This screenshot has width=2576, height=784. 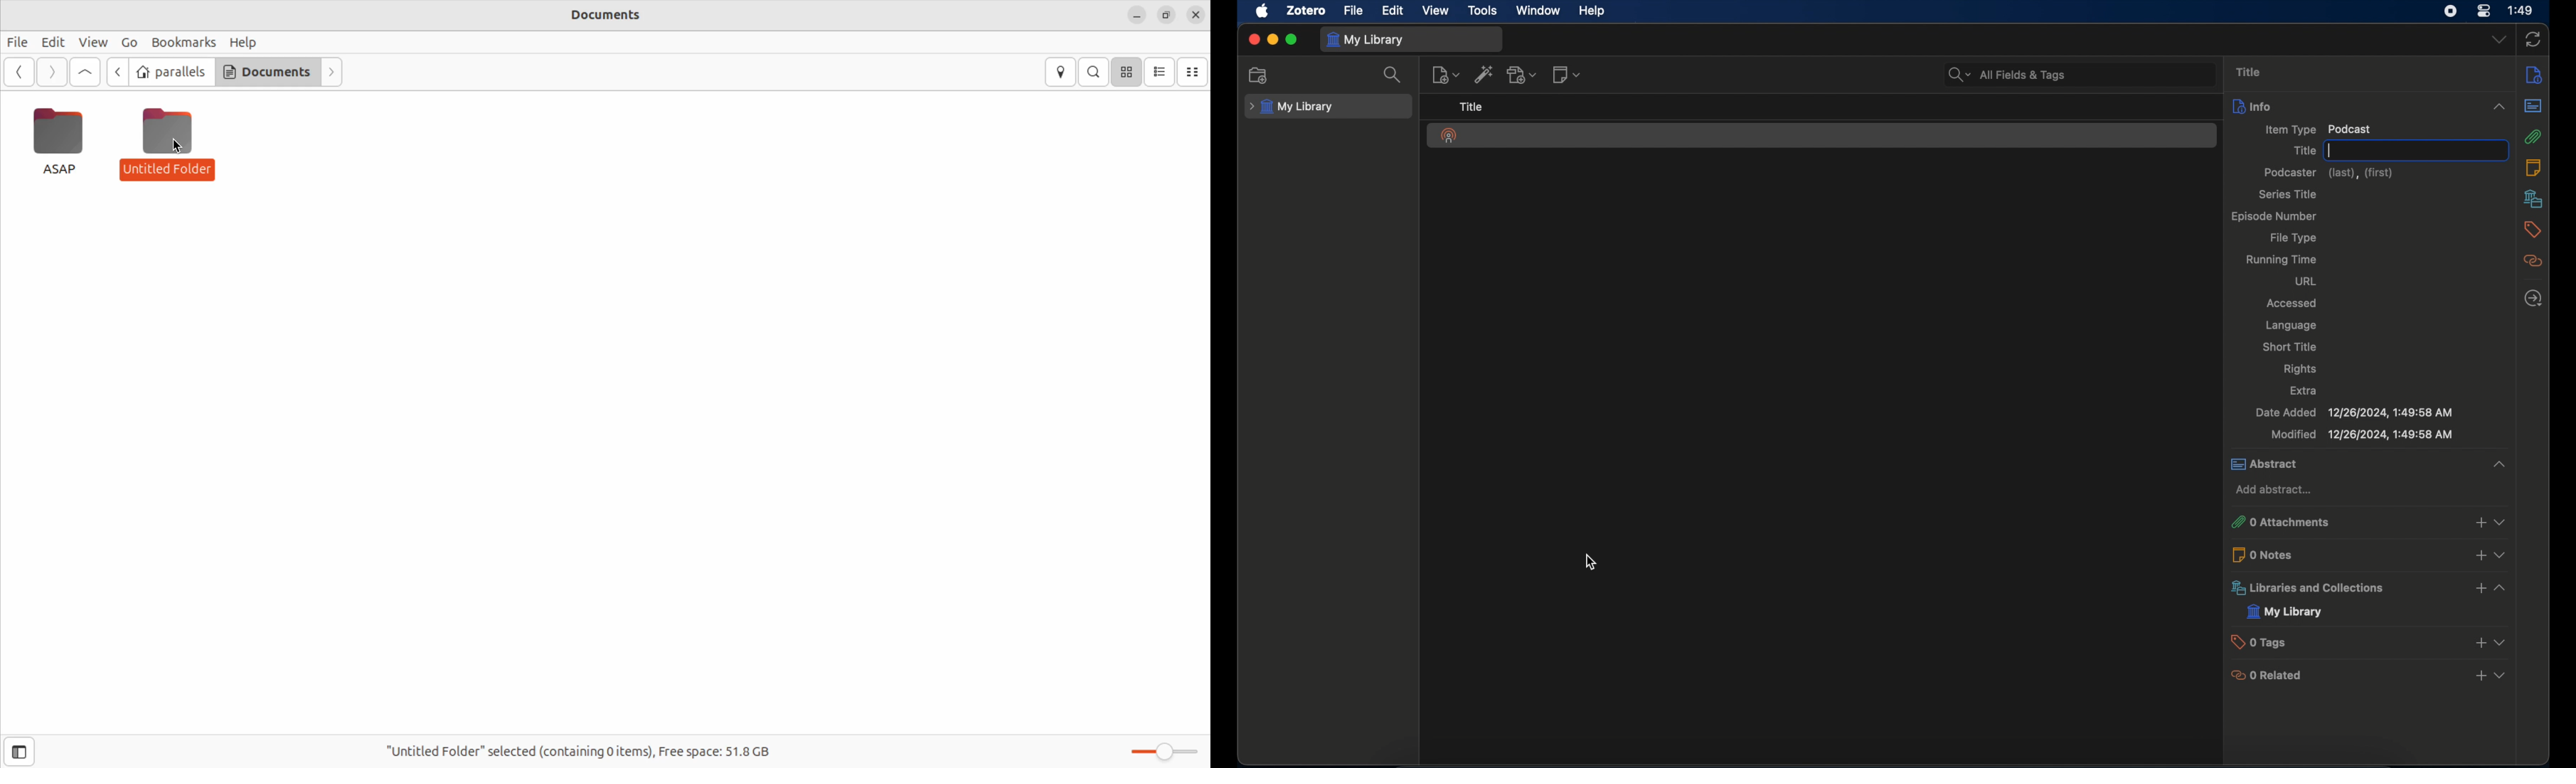 What do you see at coordinates (1484, 74) in the screenshot?
I see `add item by identifier` at bounding box center [1484, 74].